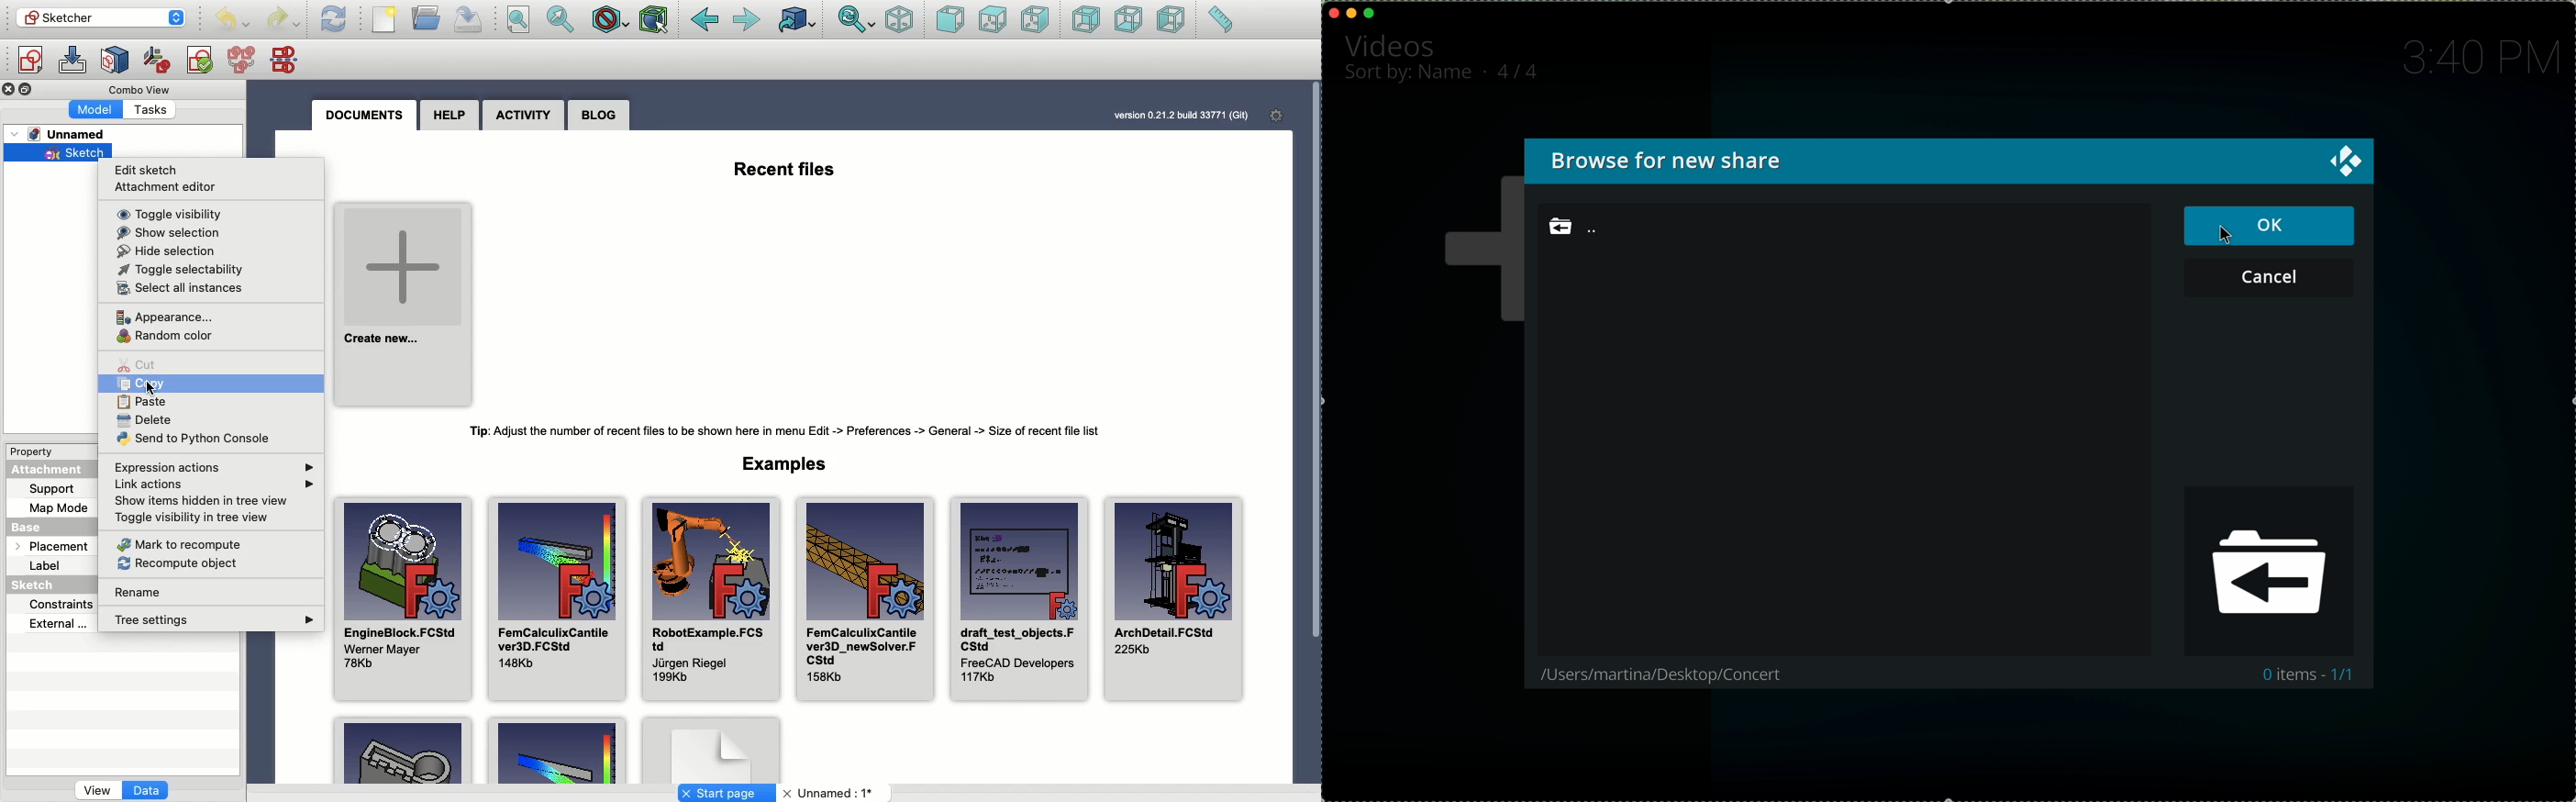  I want to click on close, so click(1334, 13).